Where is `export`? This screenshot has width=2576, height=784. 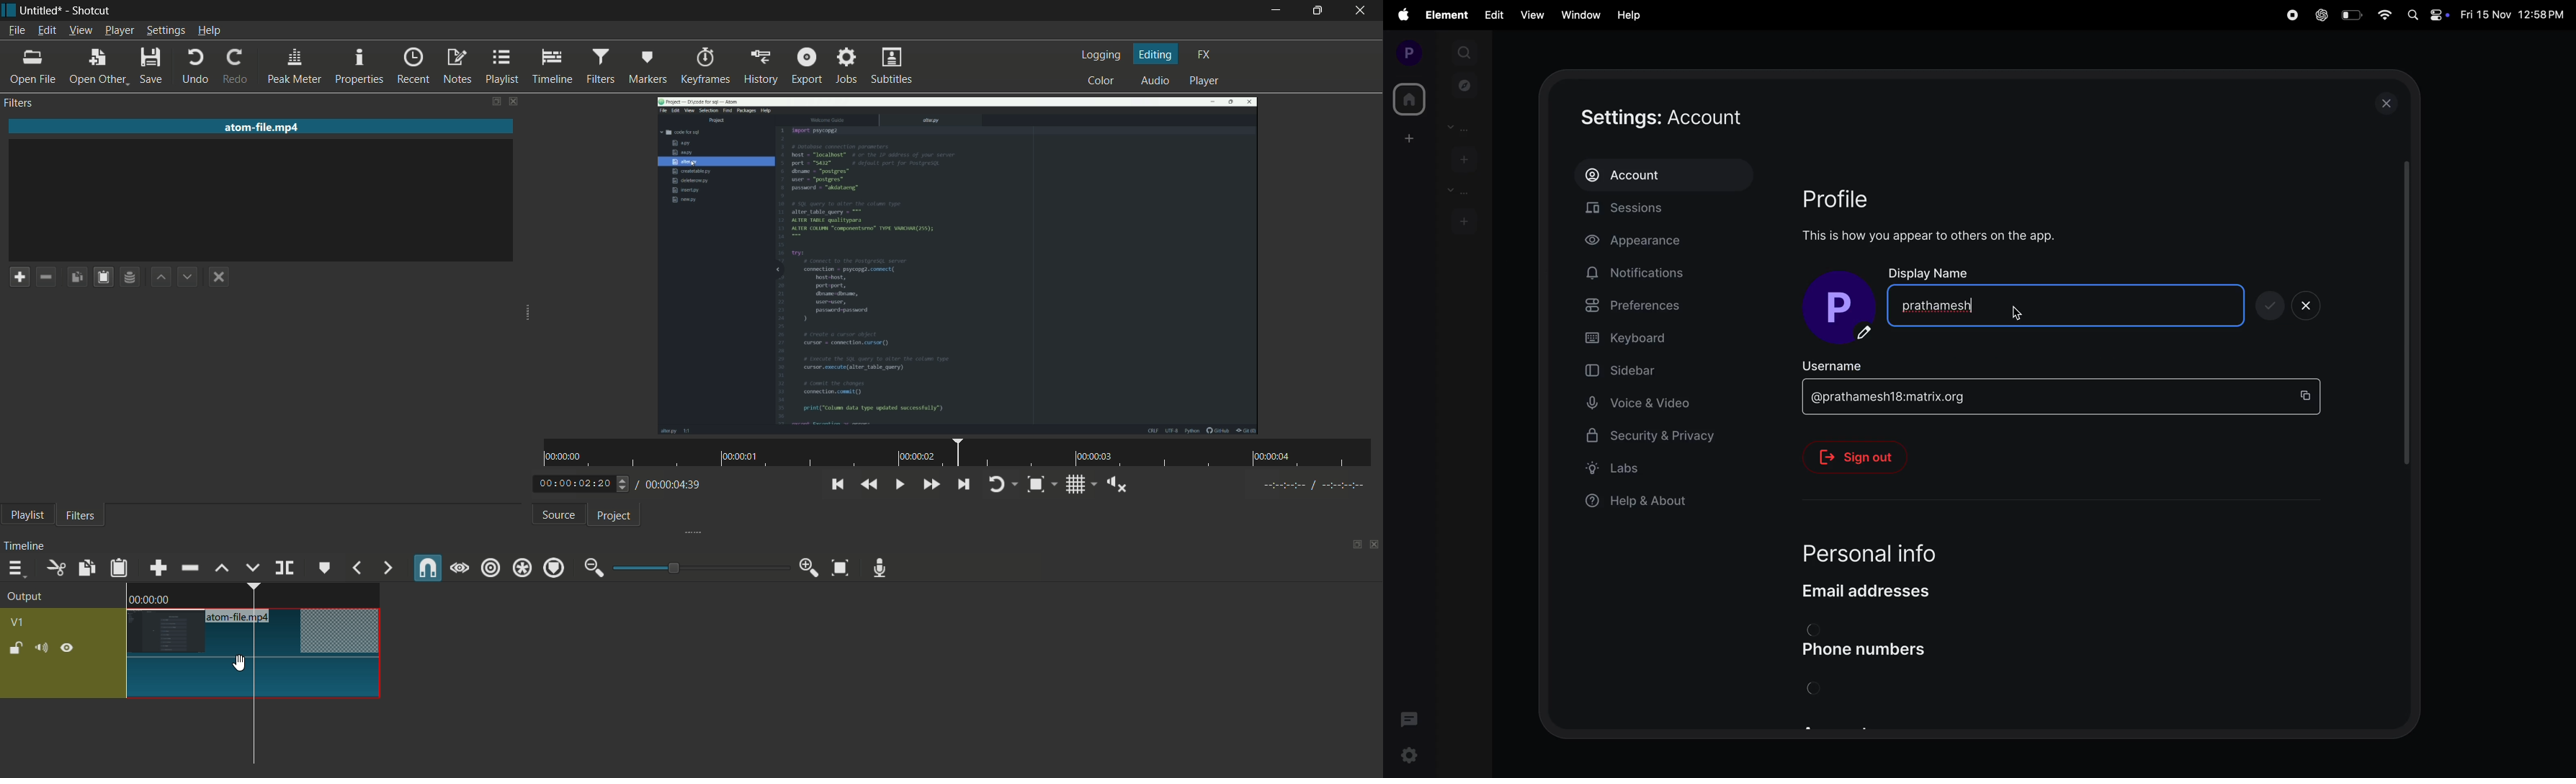
export is located at coordinates (808, 66).